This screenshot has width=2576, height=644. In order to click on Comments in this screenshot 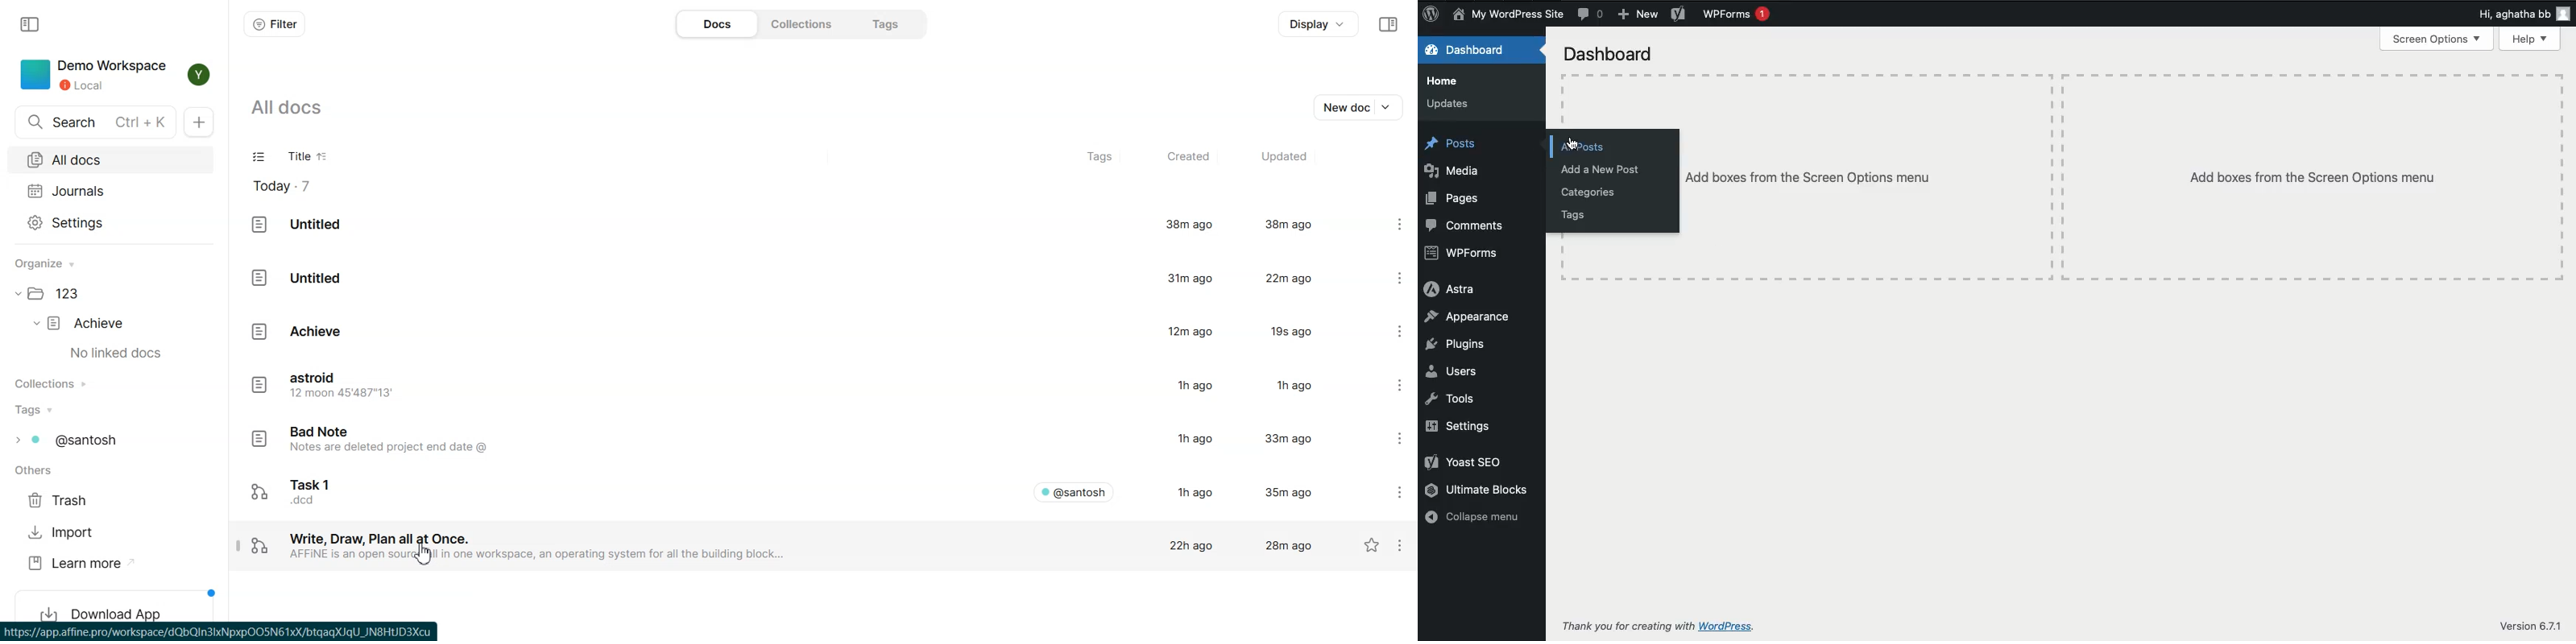, I will do `click(1466, 225)`.